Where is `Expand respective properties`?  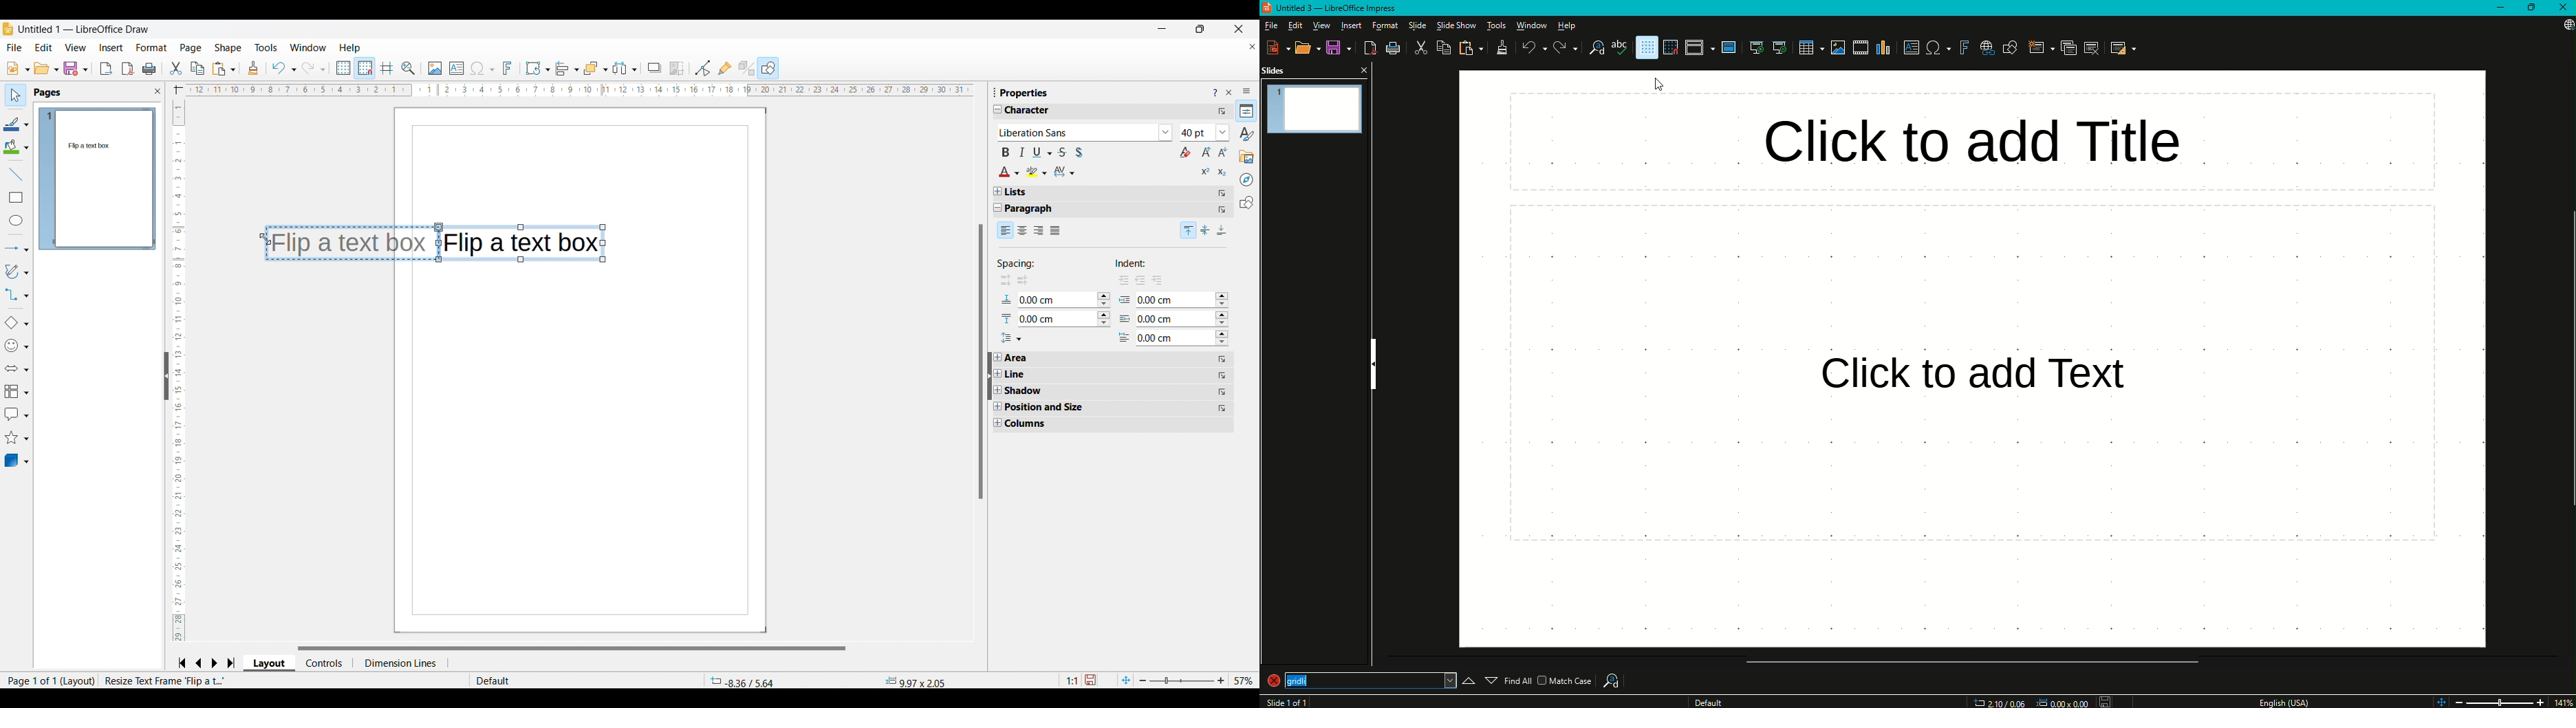 Expand respective properties is located at coordinates (998, 390).